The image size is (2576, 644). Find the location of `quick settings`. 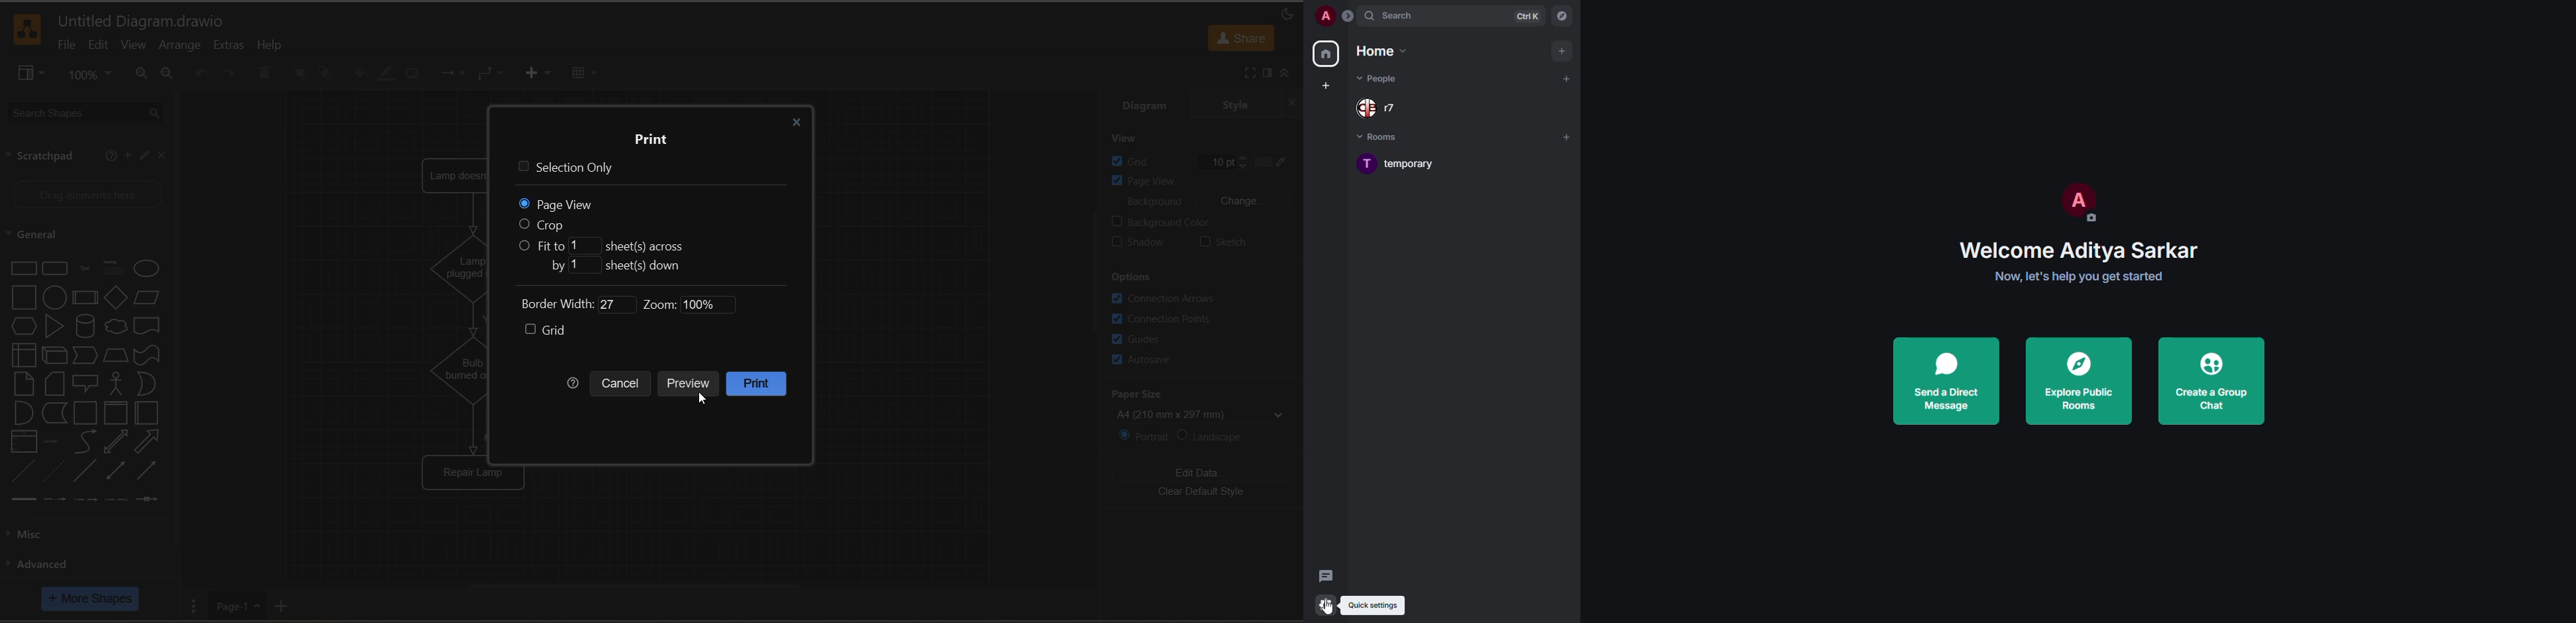

quick settings is located at coordinates (1387, 604).